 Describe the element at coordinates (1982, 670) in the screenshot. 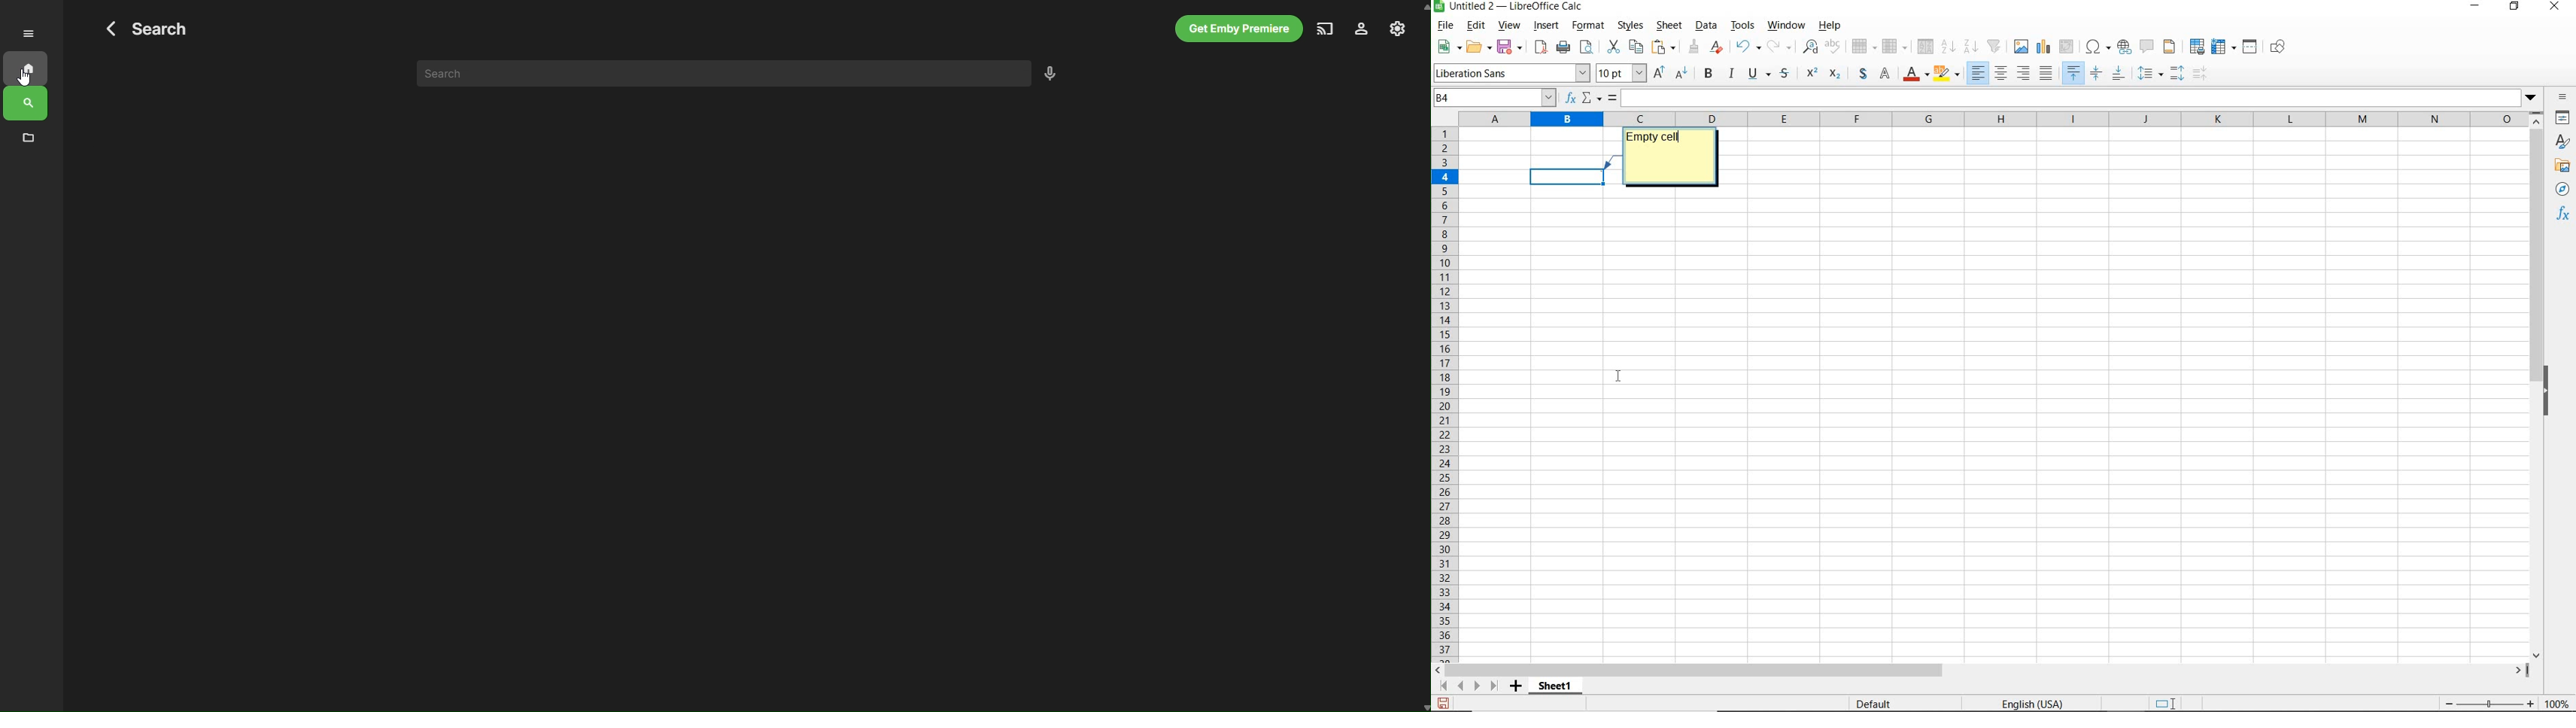

I see `scrollbar` at that location.